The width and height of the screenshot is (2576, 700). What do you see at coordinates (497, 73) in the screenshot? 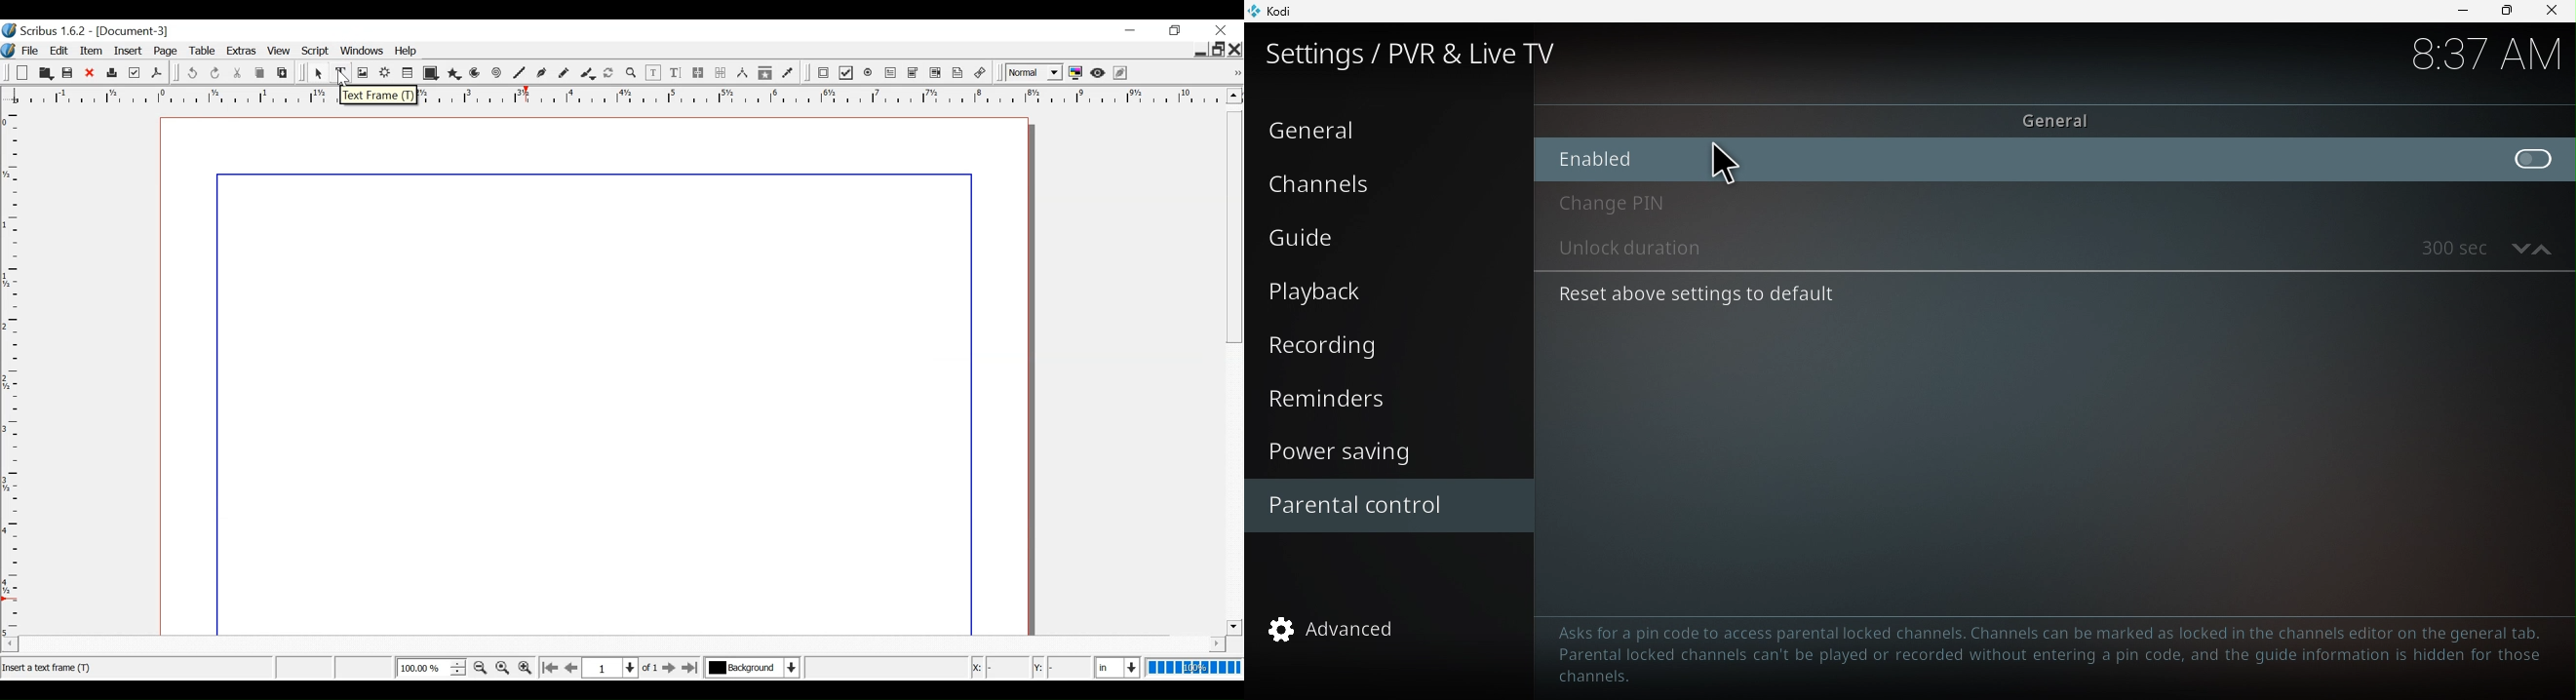
I see `Spiral` at bounding box center [497, 73].